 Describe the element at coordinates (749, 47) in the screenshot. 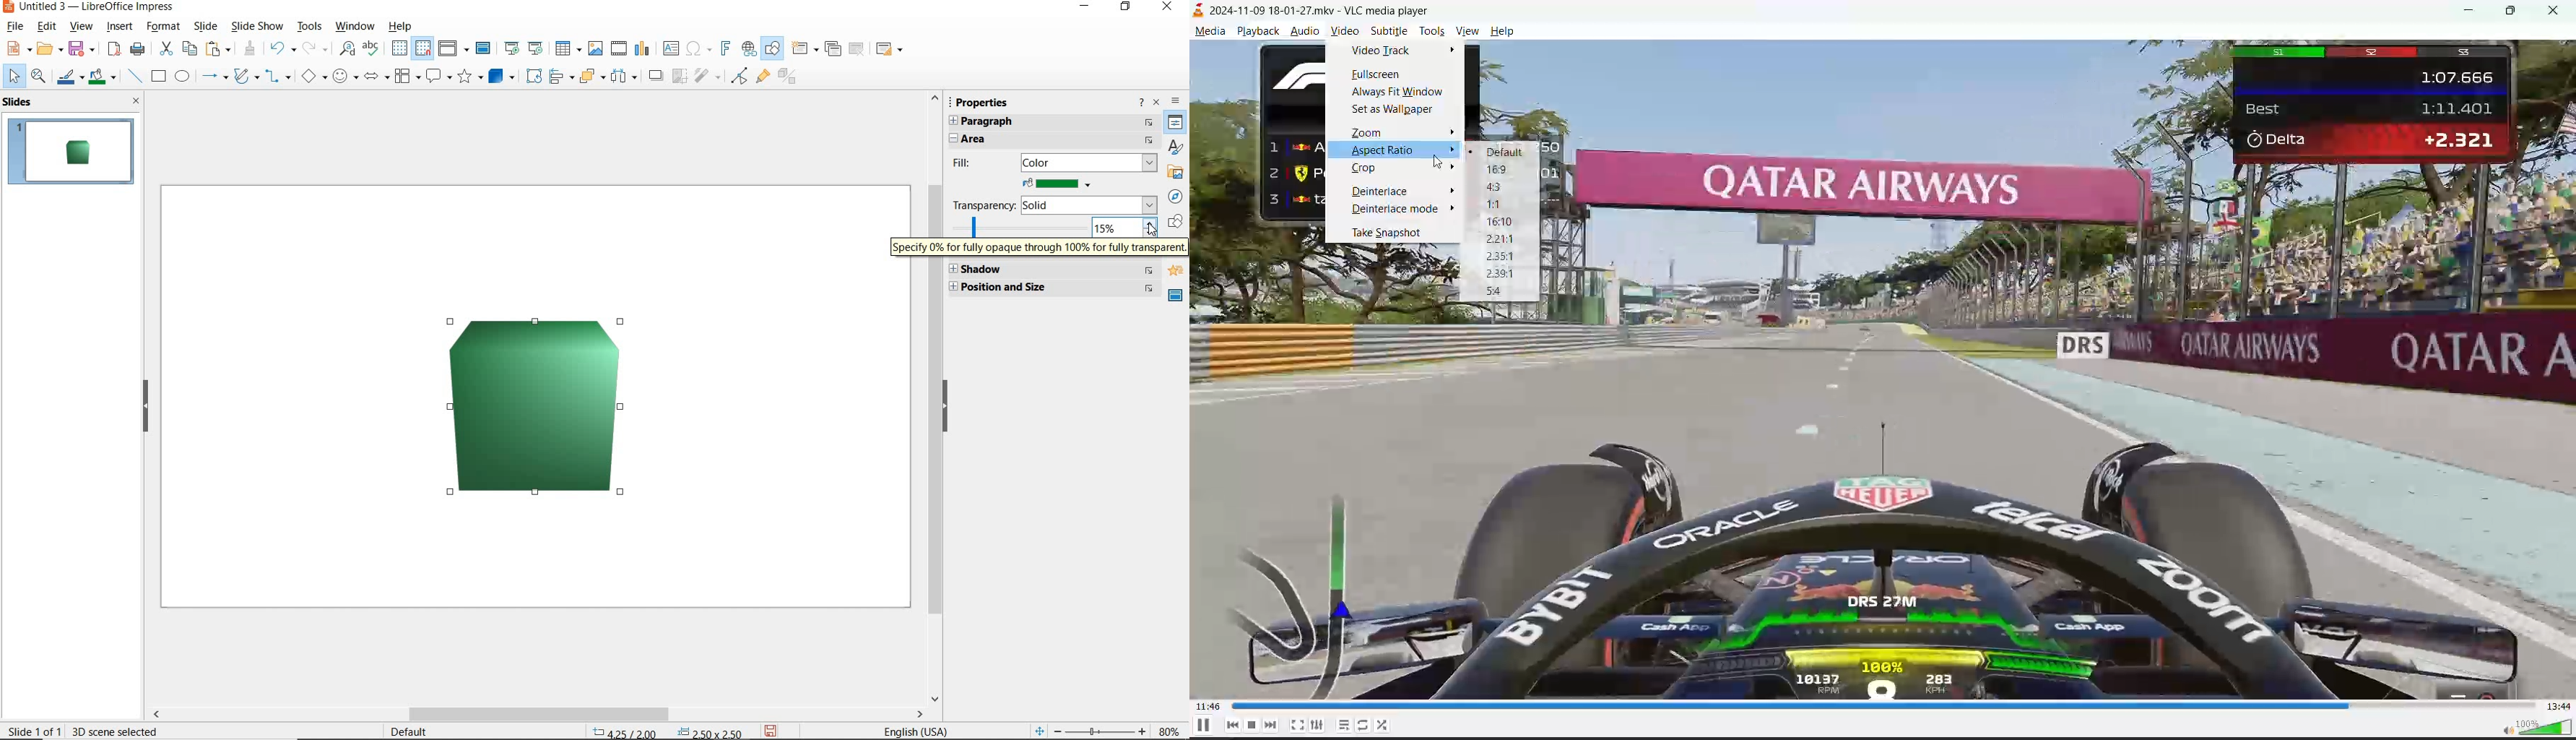

I see `insert hyperlink` at that location.